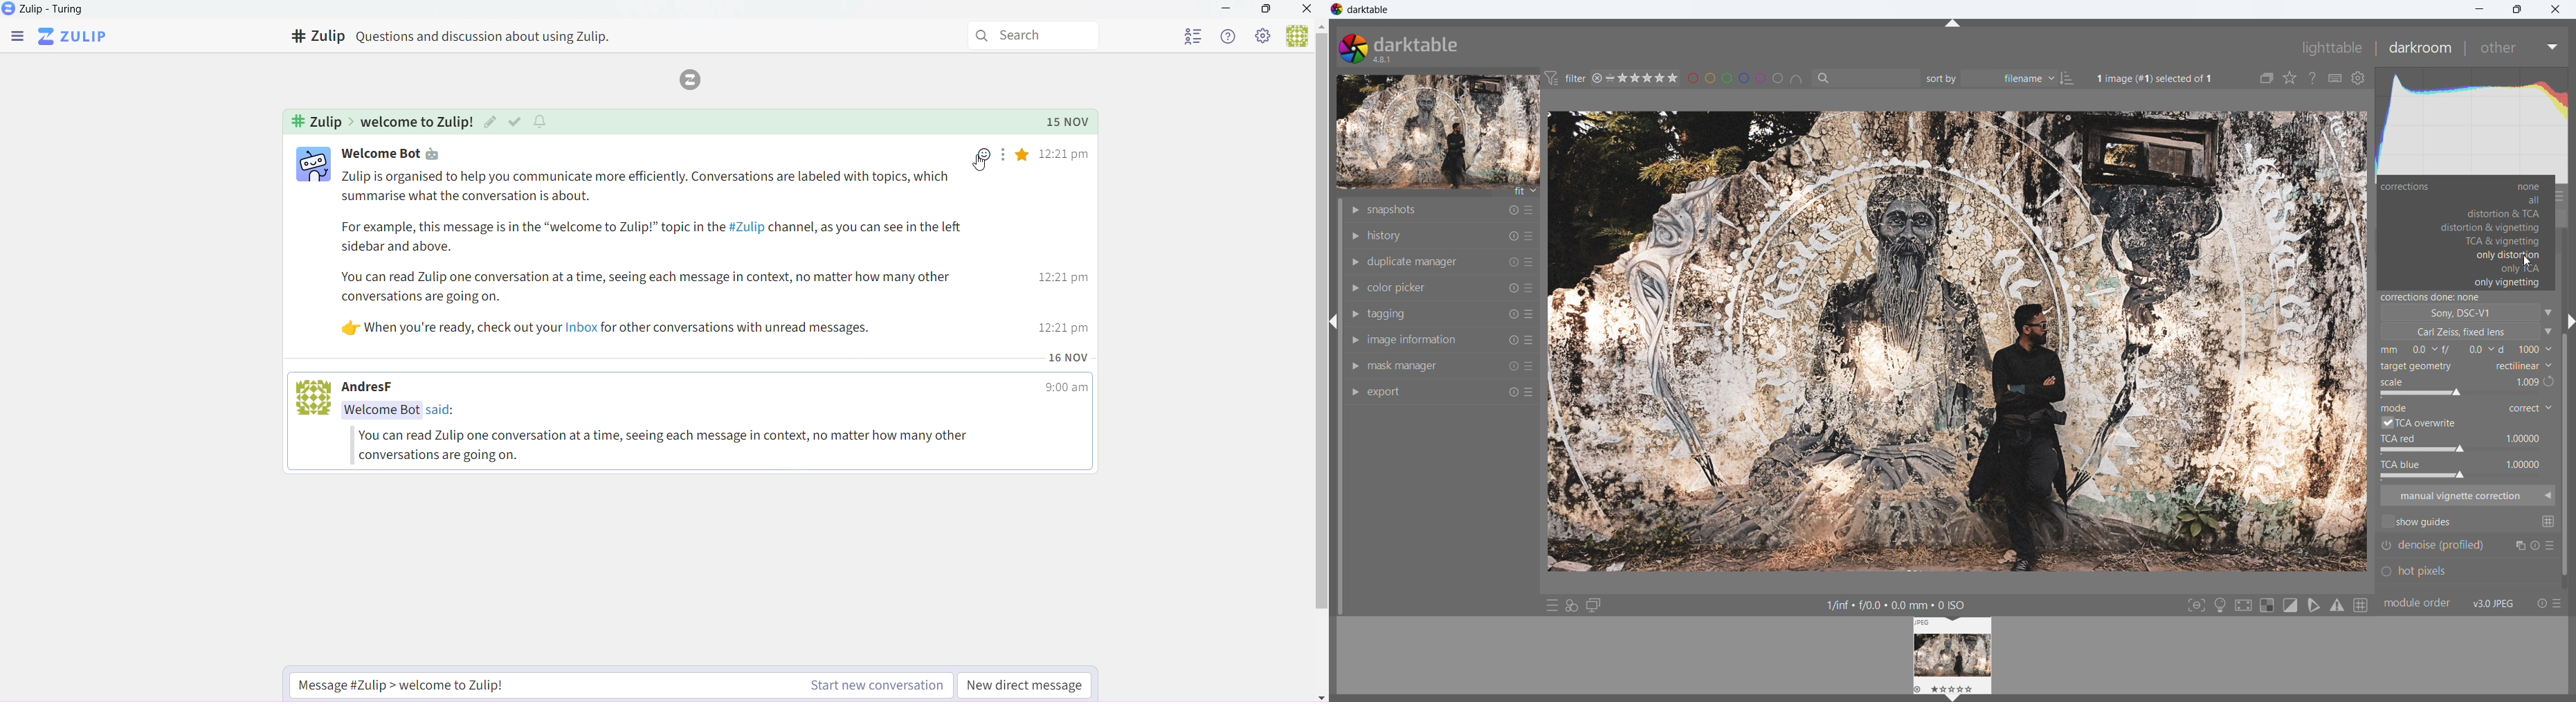  I want to click on title, so click(1368, 10).